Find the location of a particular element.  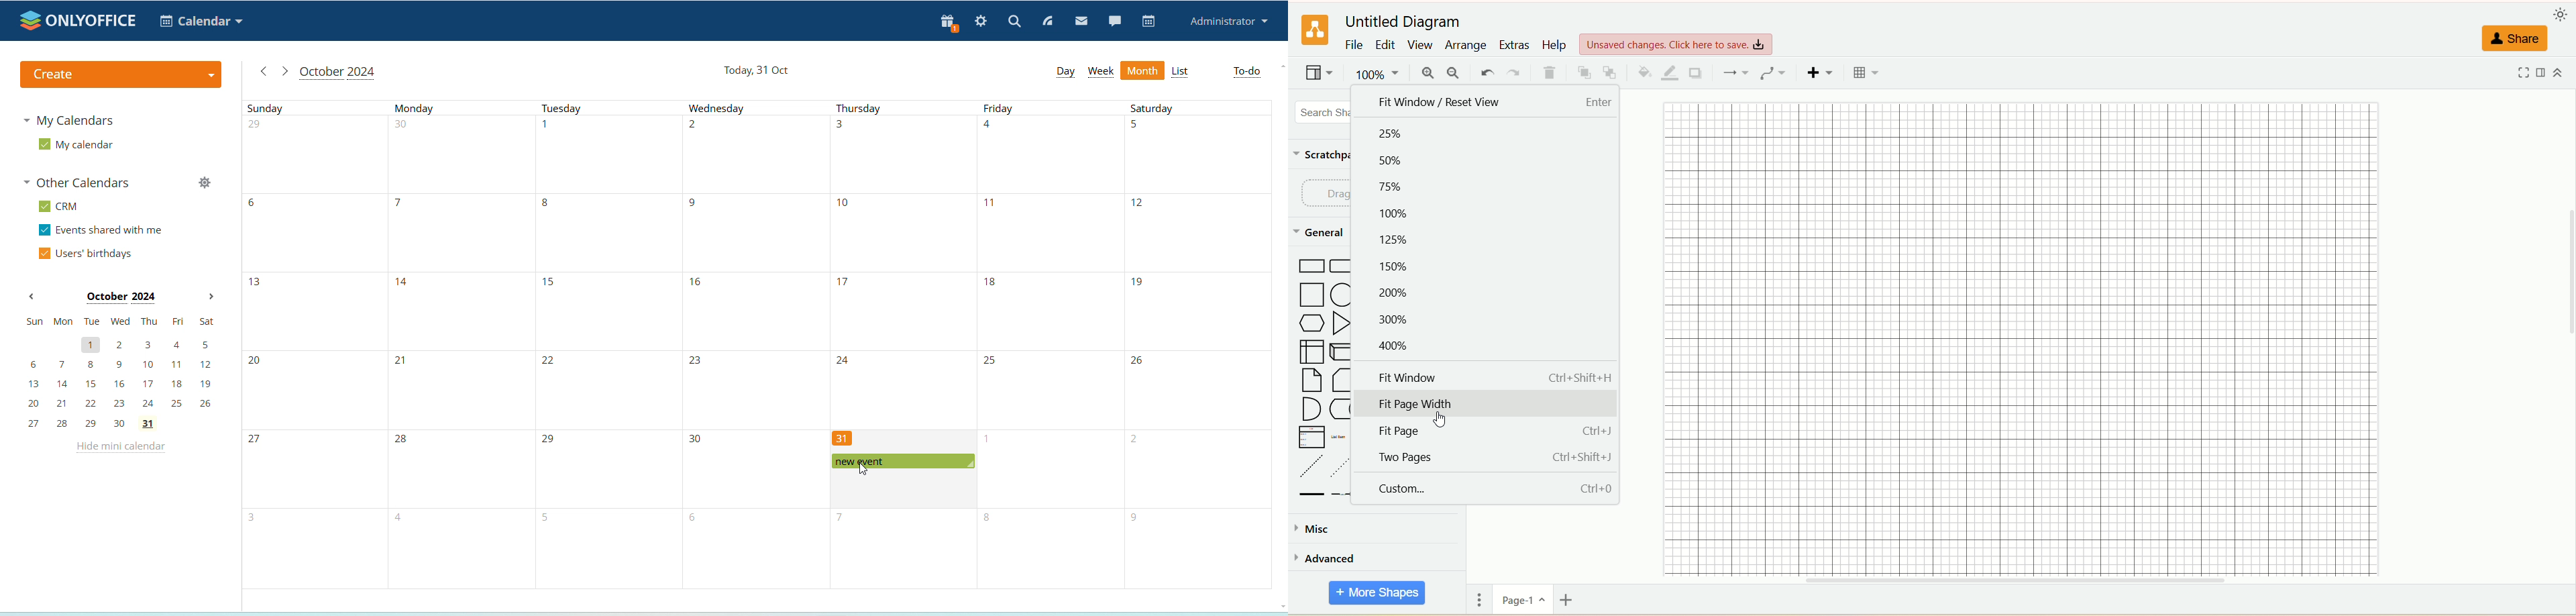

rounded rectangle is located at coordinates (1340, 265).